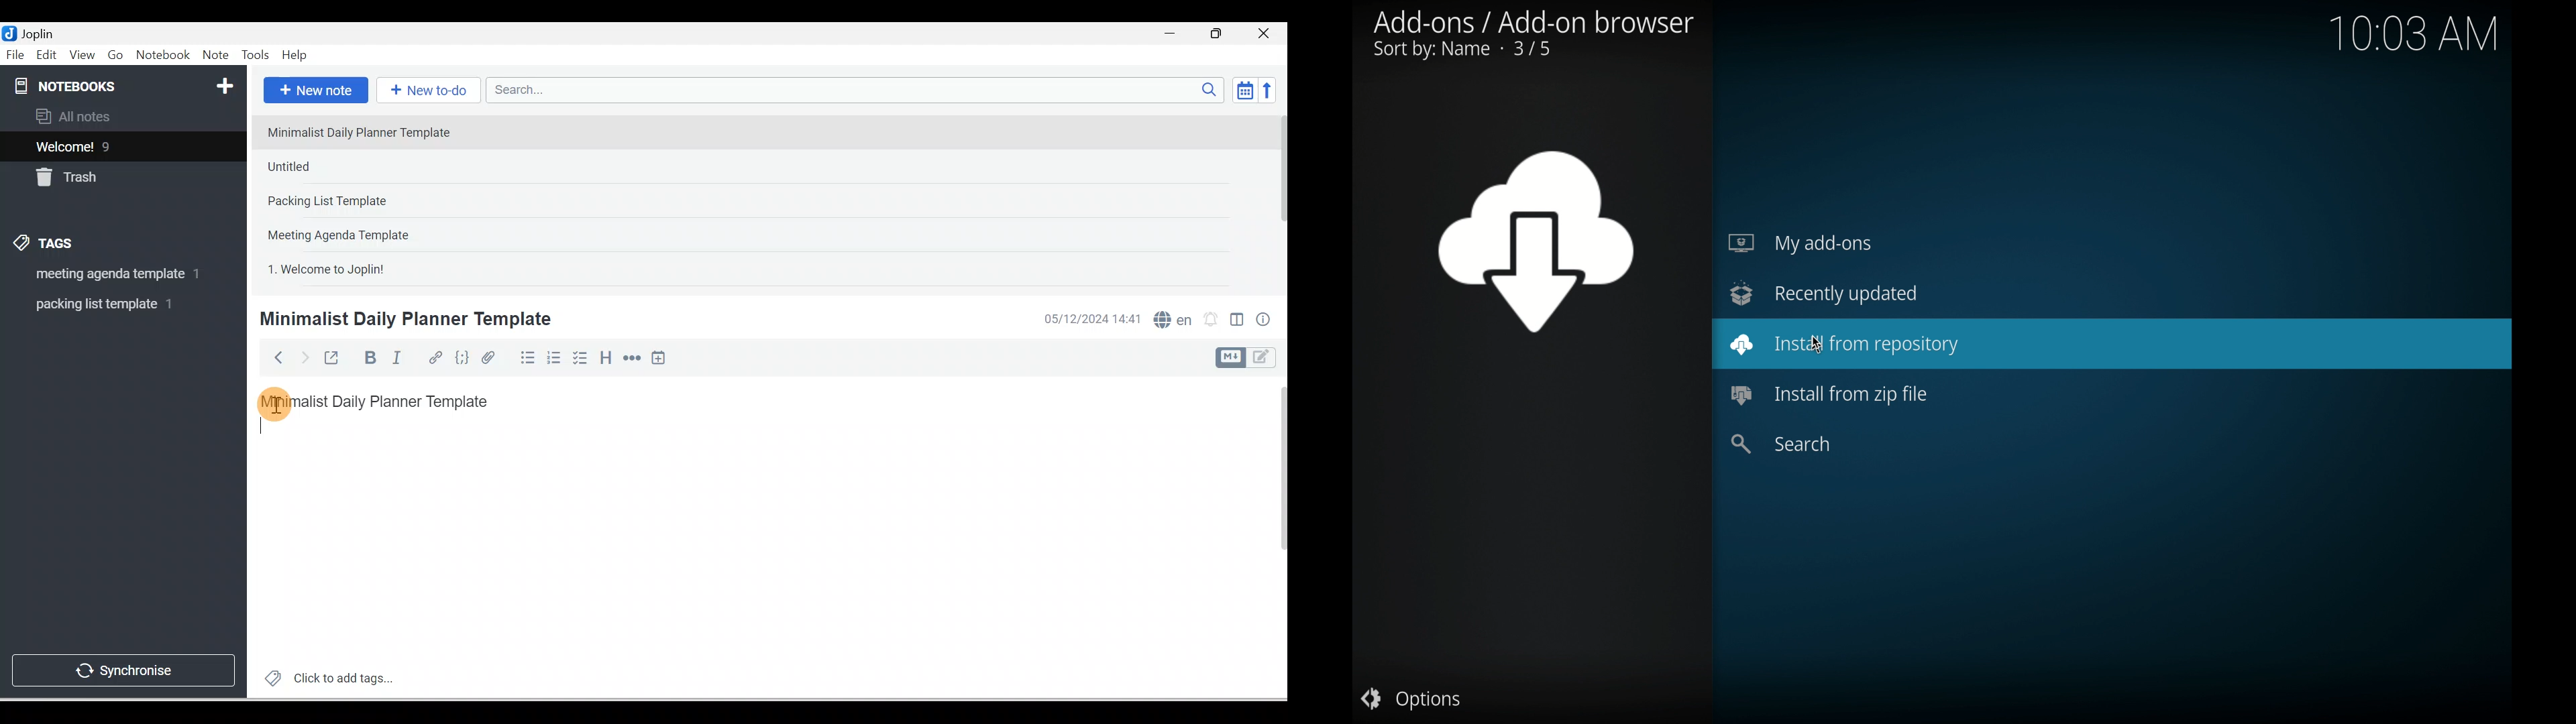 This screenshot has width=2576, height=728. What do you see at coordinates (1250, 358) in the screenshot?
I see `Toggle editor layout` at bounding box center [1250, 358].